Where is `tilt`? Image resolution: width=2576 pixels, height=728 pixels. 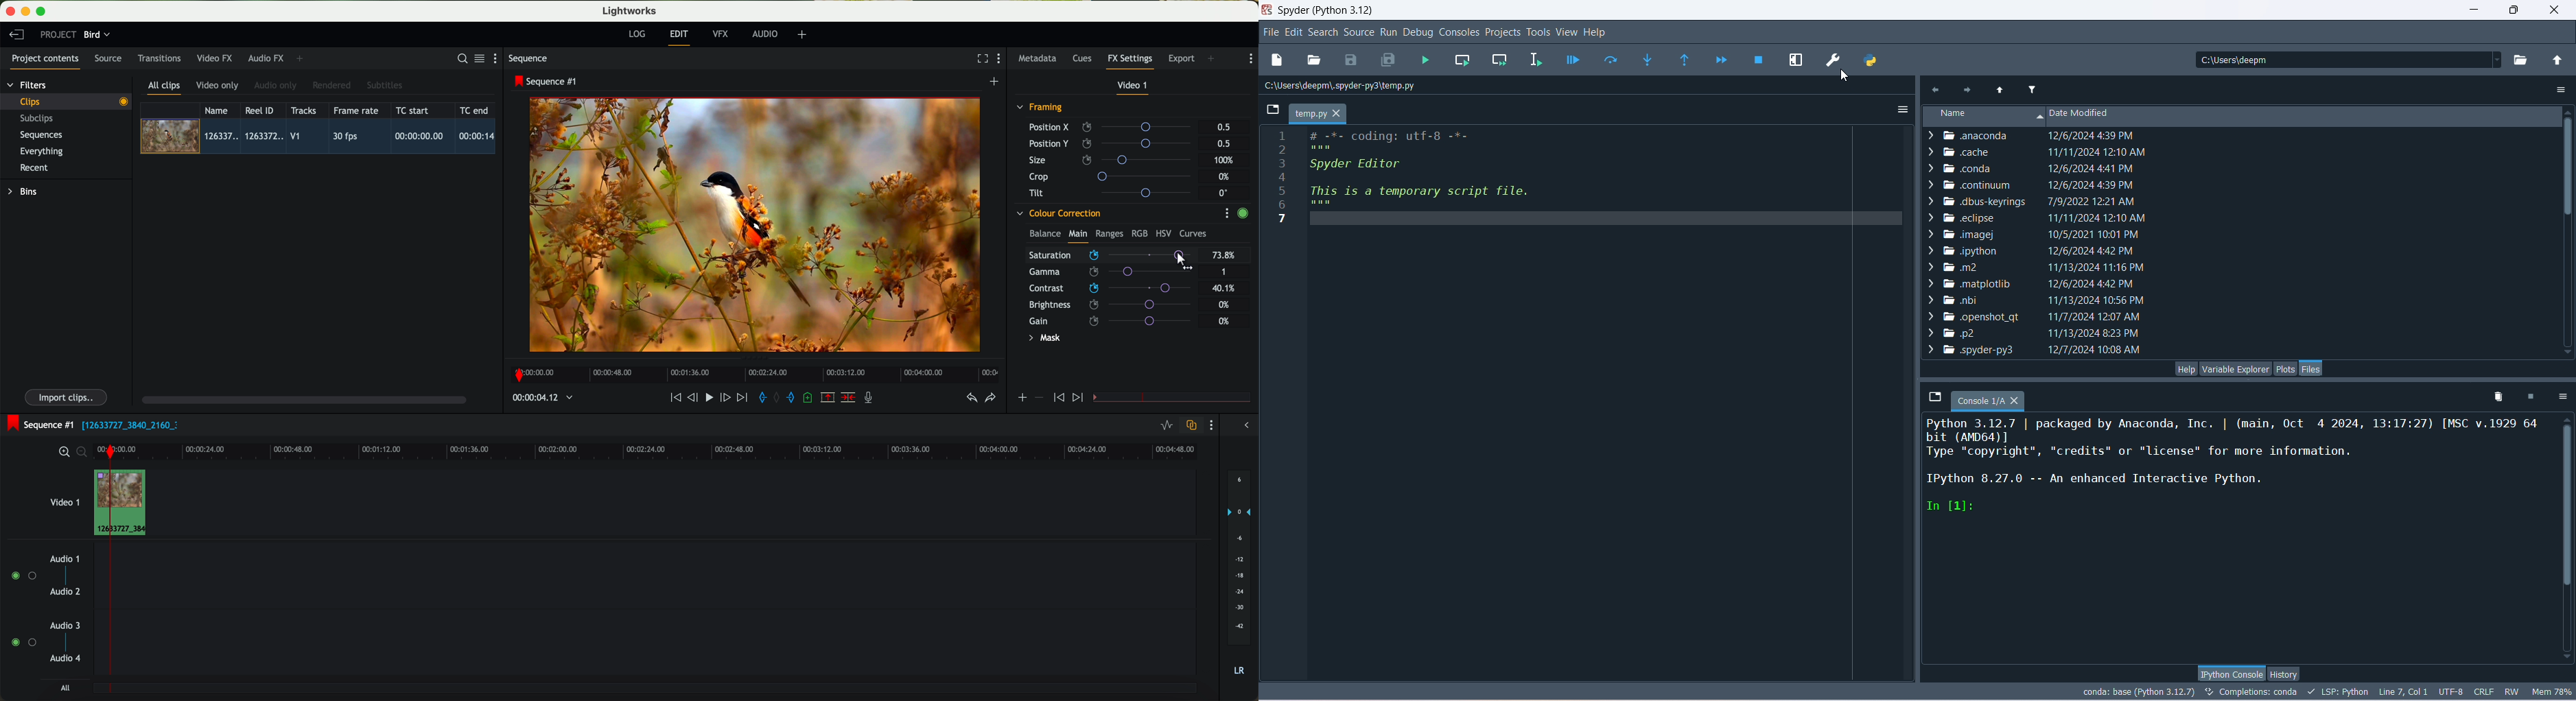 tilt is located at coordinates (1115, 192).